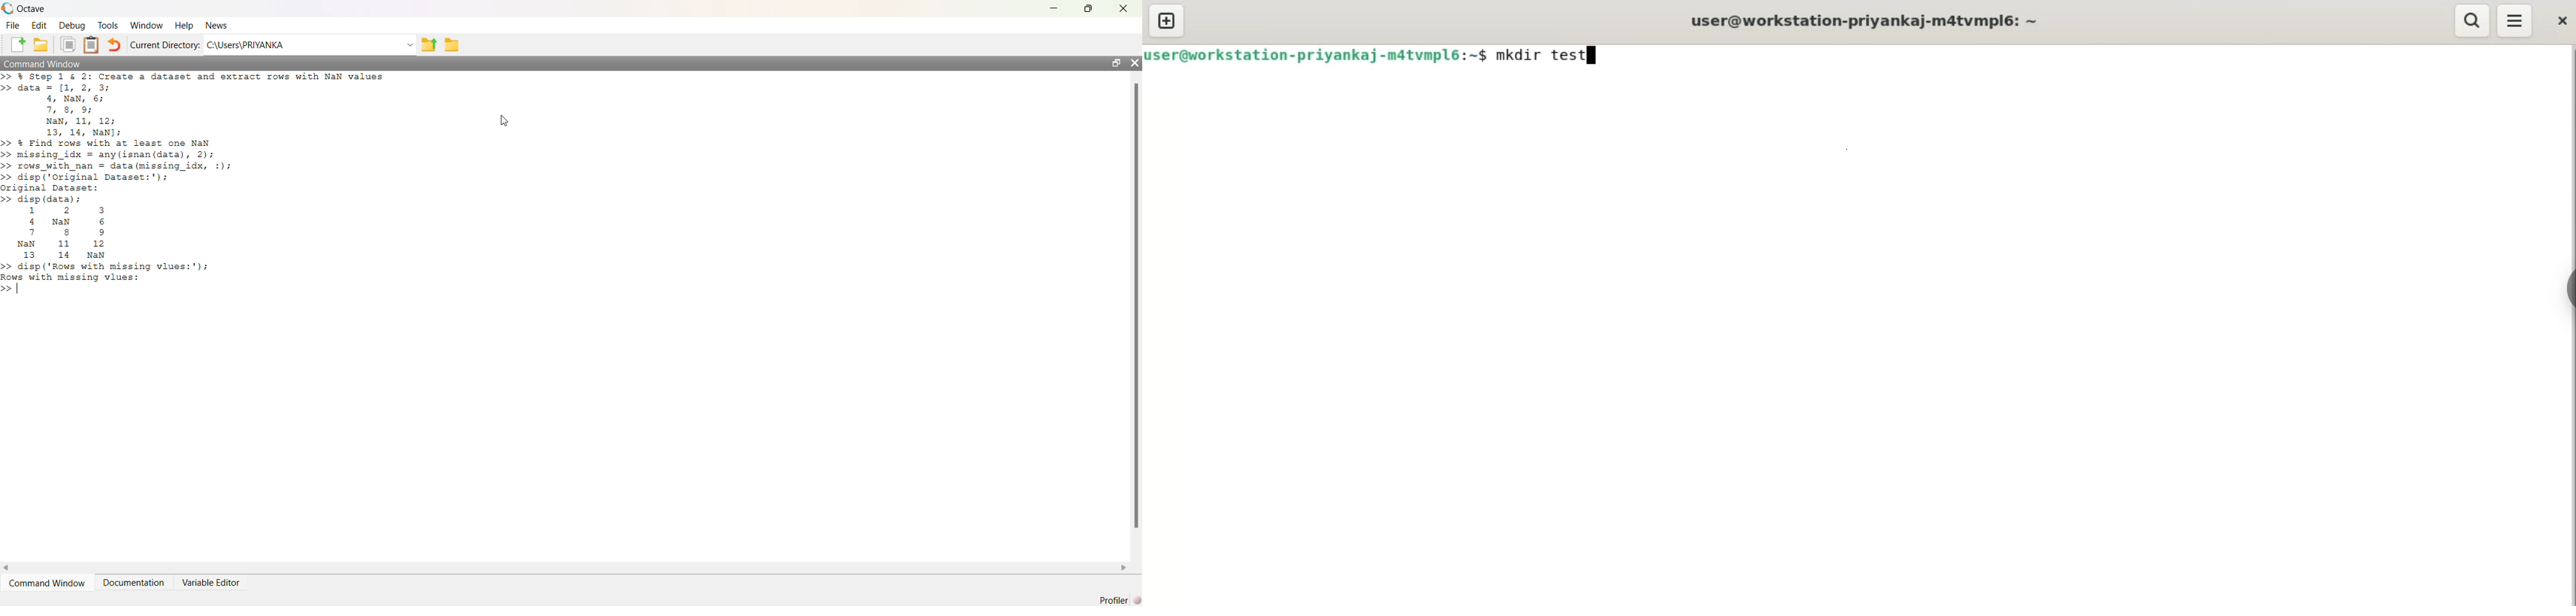  I want to click on Help, so click(184, 26).